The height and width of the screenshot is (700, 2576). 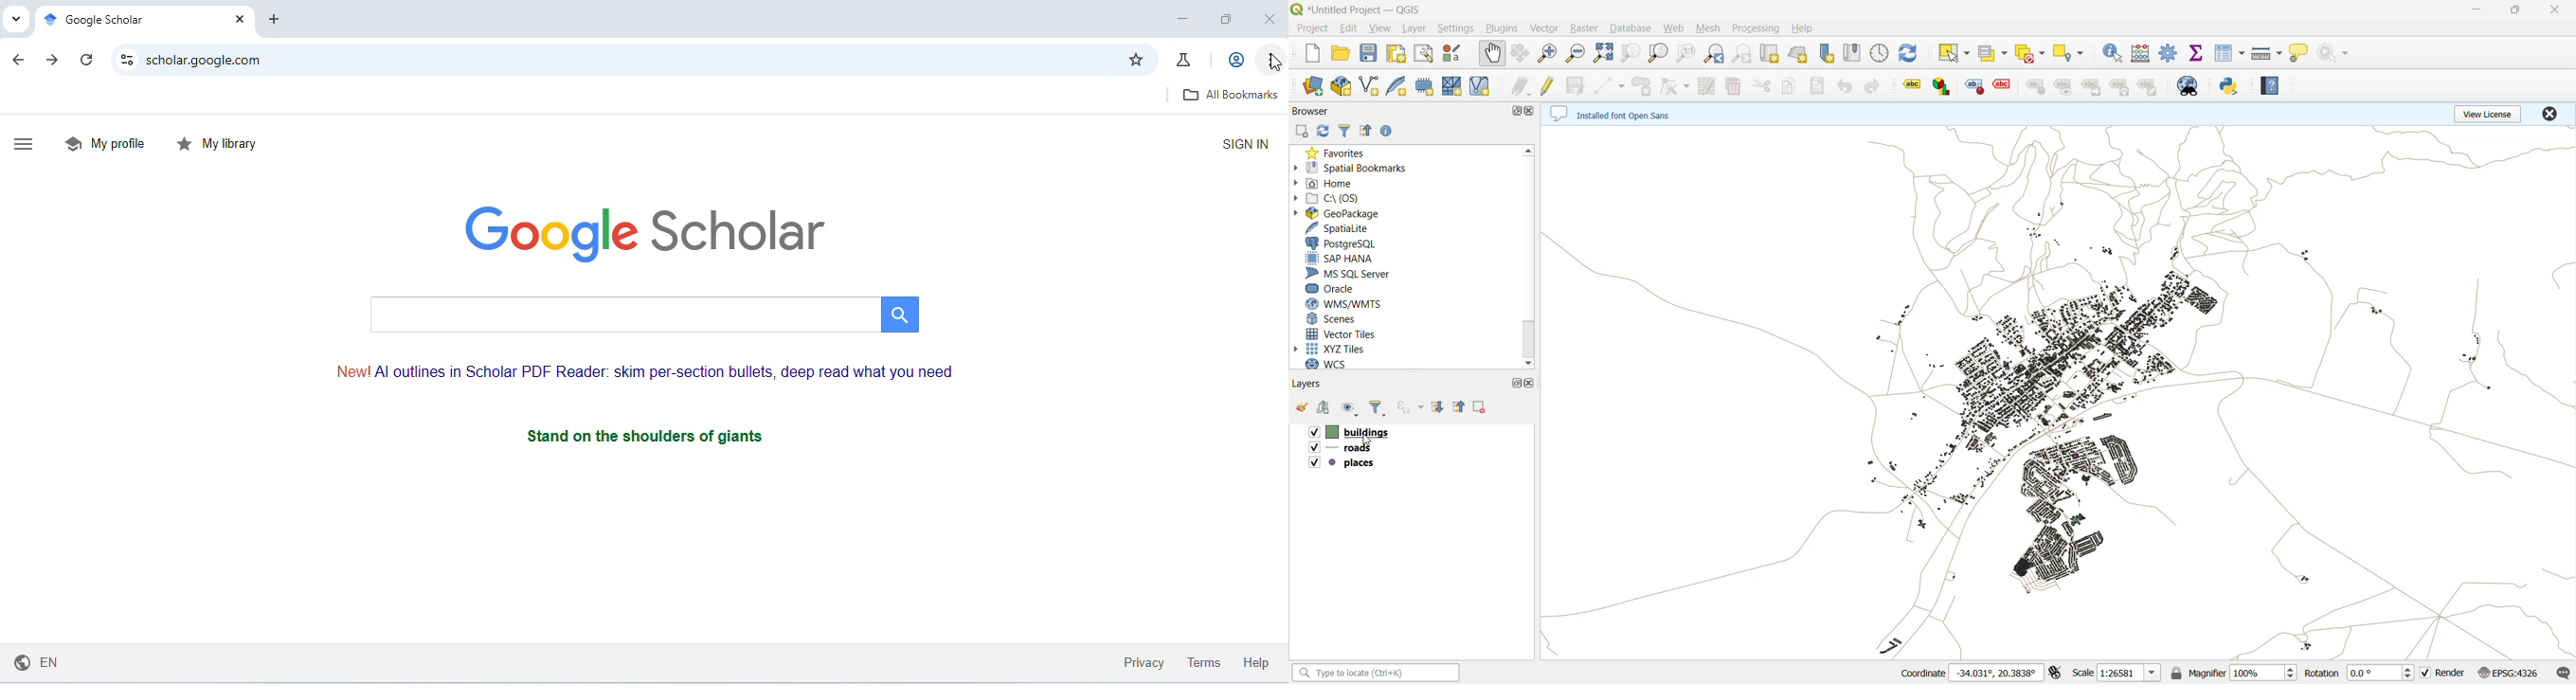 What do you see at coordinates (1135, 59) in the screenshot?
I see `add bookmark` at bounding box center [1135, 59].